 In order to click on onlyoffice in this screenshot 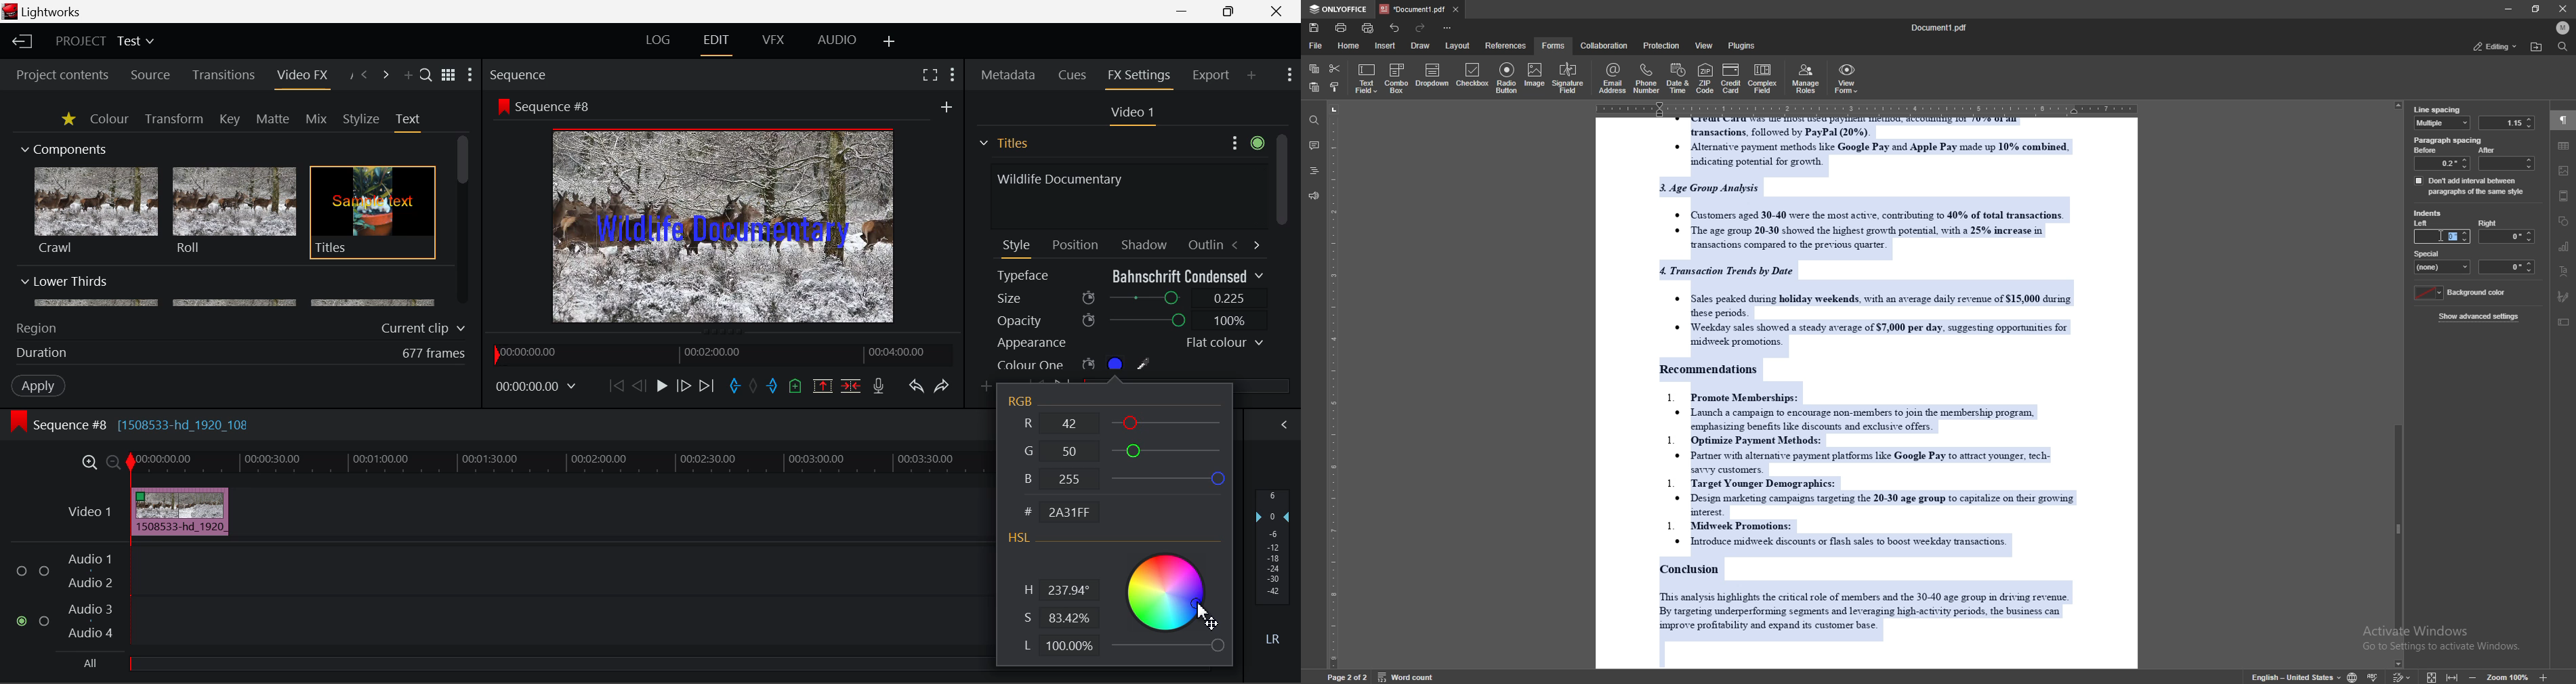, I will do `click(1341, 9)`.